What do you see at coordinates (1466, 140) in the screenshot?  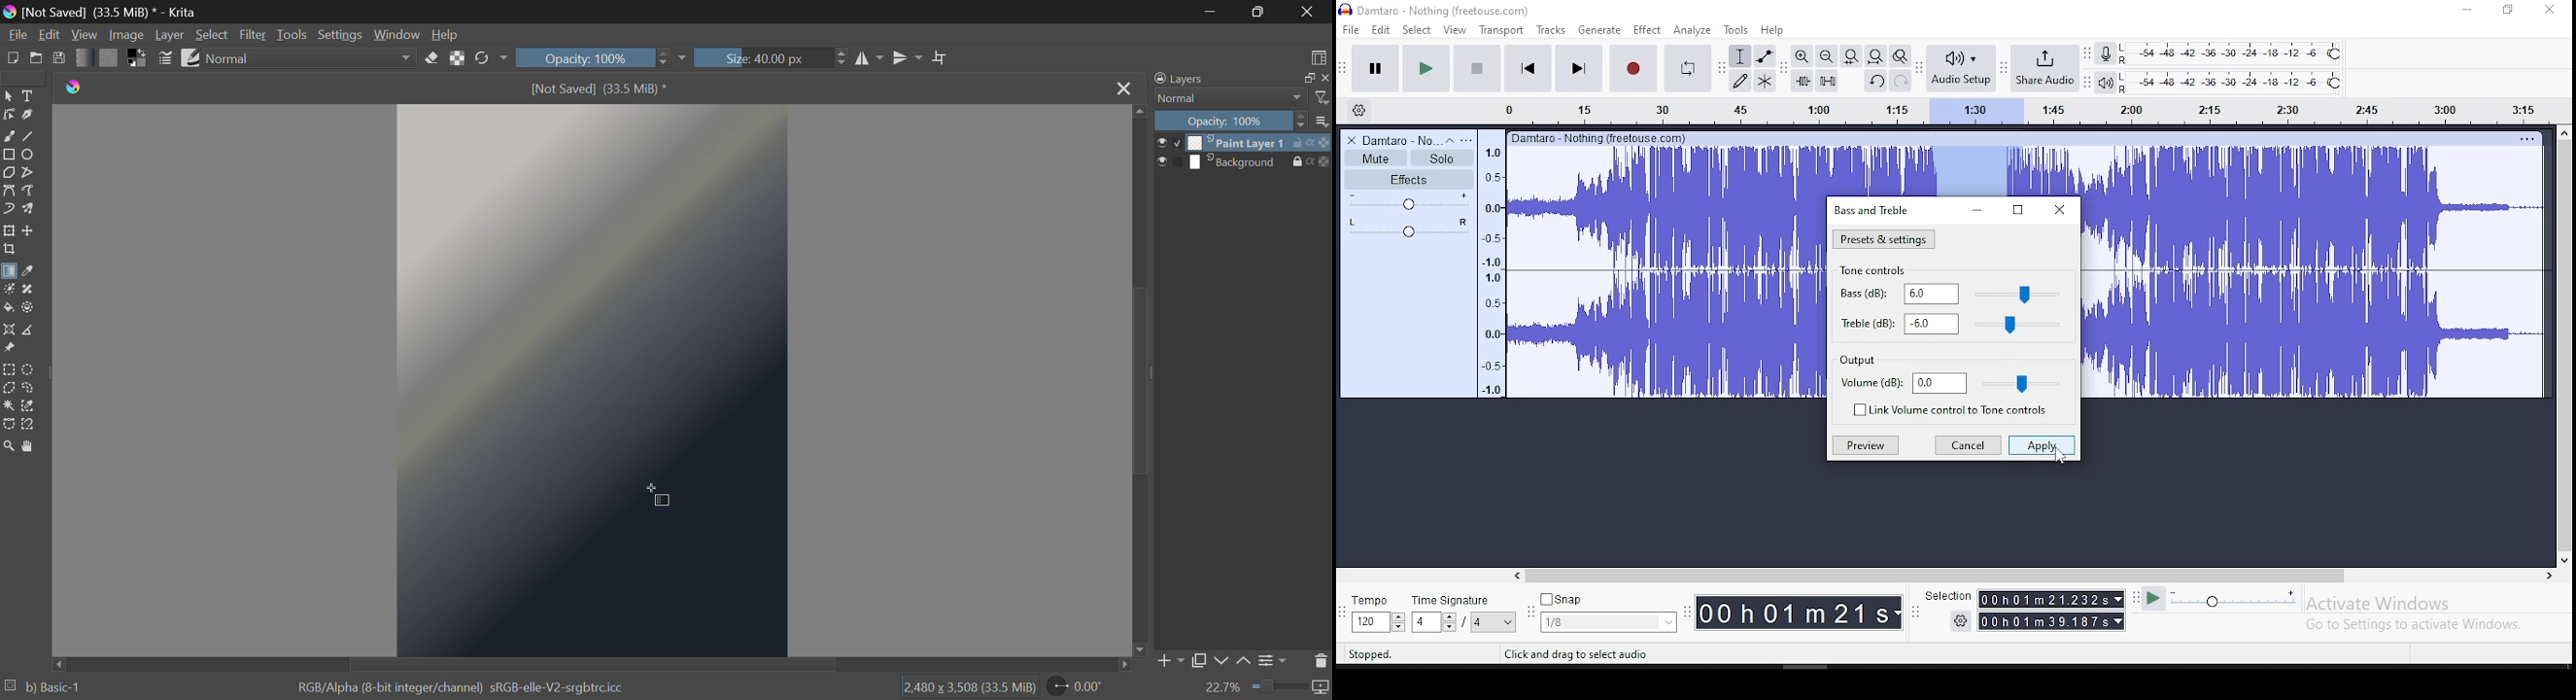 I see `open menu` at bounding box center [1466, 140].